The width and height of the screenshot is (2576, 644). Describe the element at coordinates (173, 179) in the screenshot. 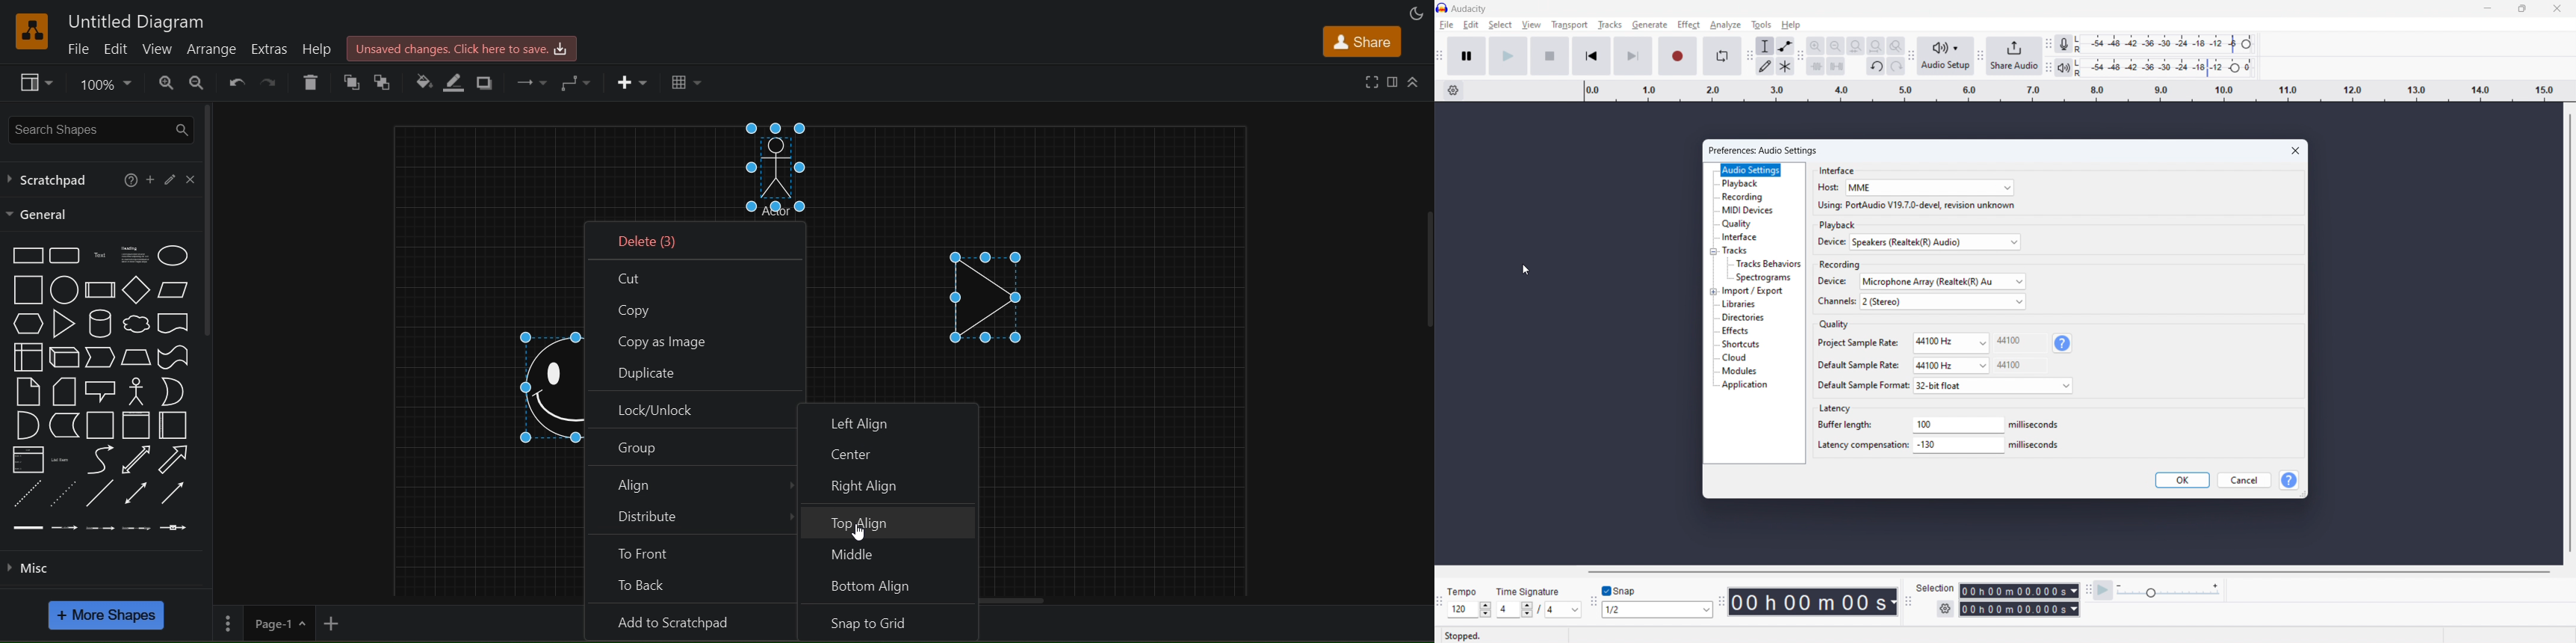

I see `edit` at that location.